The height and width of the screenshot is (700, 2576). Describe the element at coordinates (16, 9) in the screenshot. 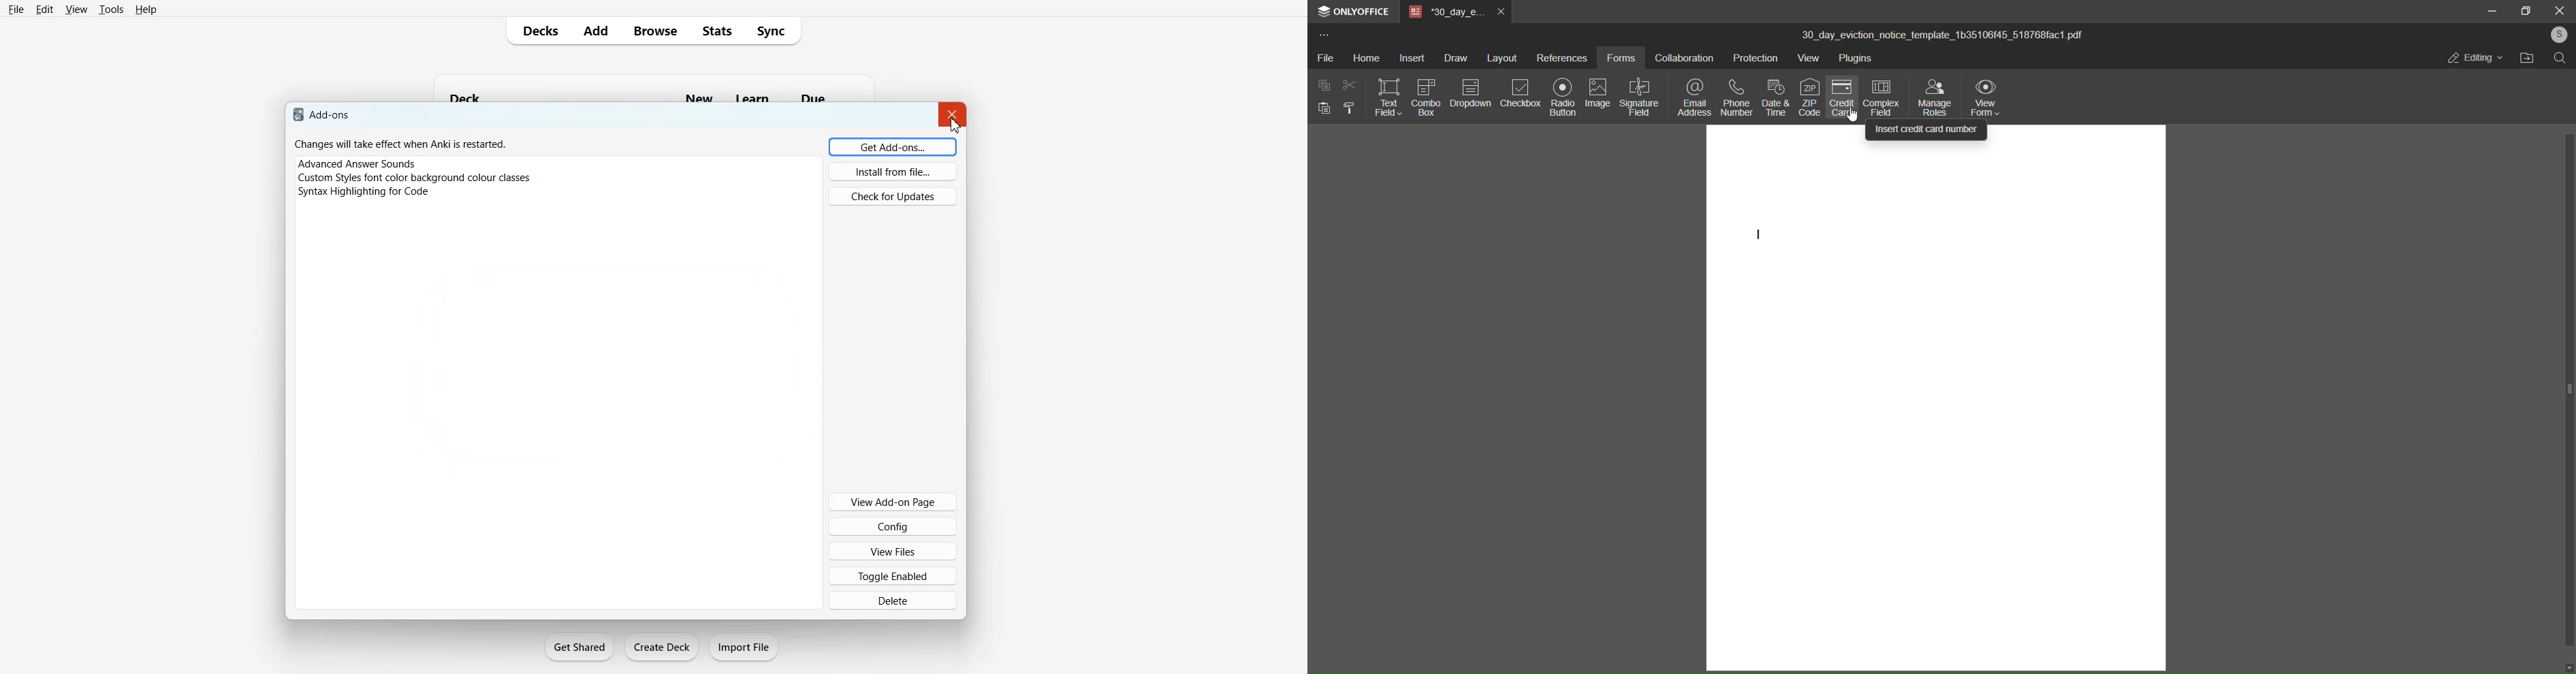

I see `File` at that location.